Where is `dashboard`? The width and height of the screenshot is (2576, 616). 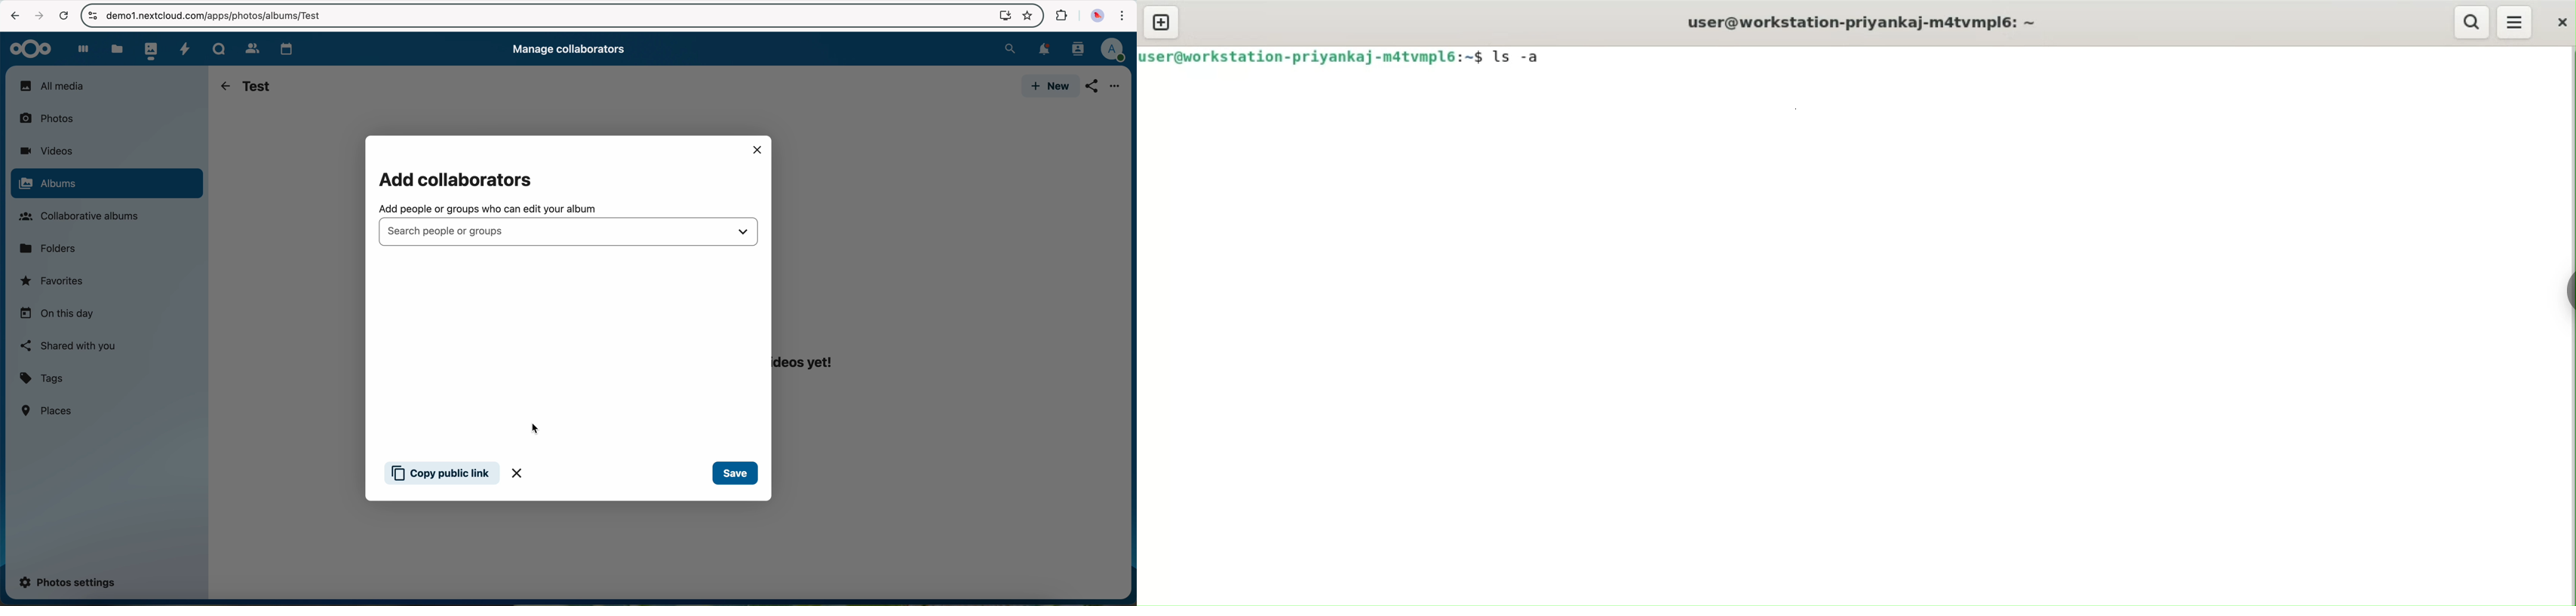
dashboard is located at coordinates (79, 48).